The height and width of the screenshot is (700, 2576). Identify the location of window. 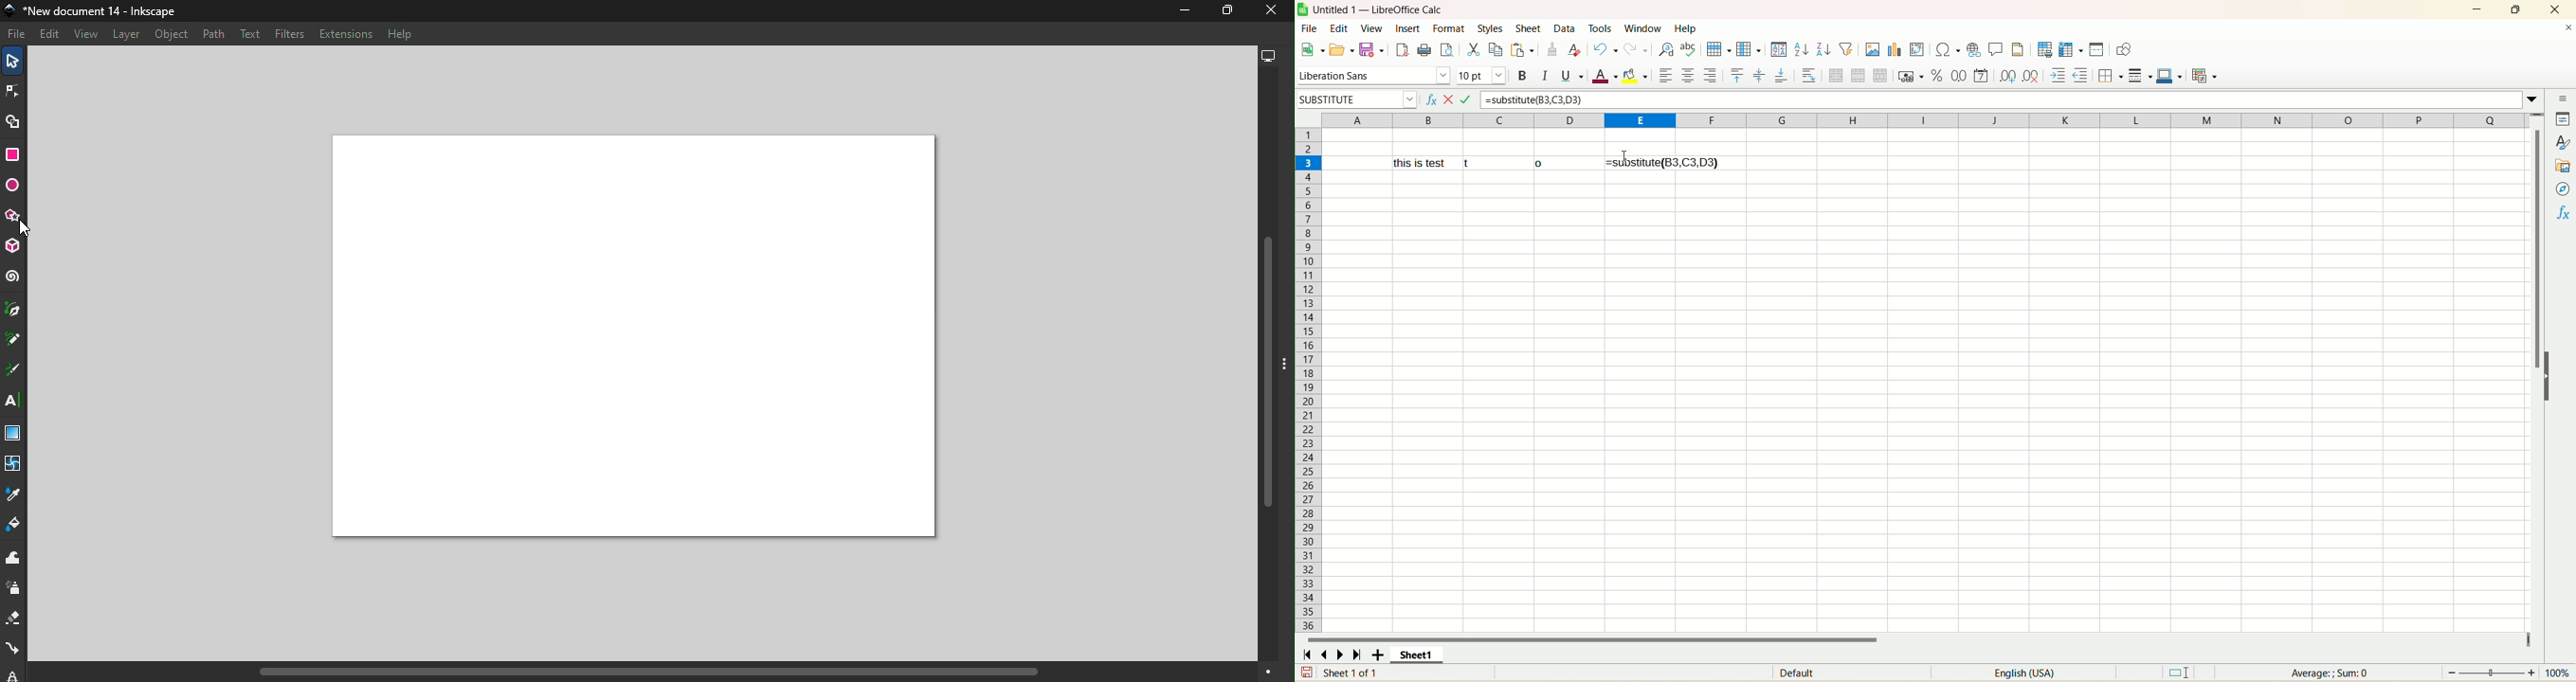
(1640, 27).